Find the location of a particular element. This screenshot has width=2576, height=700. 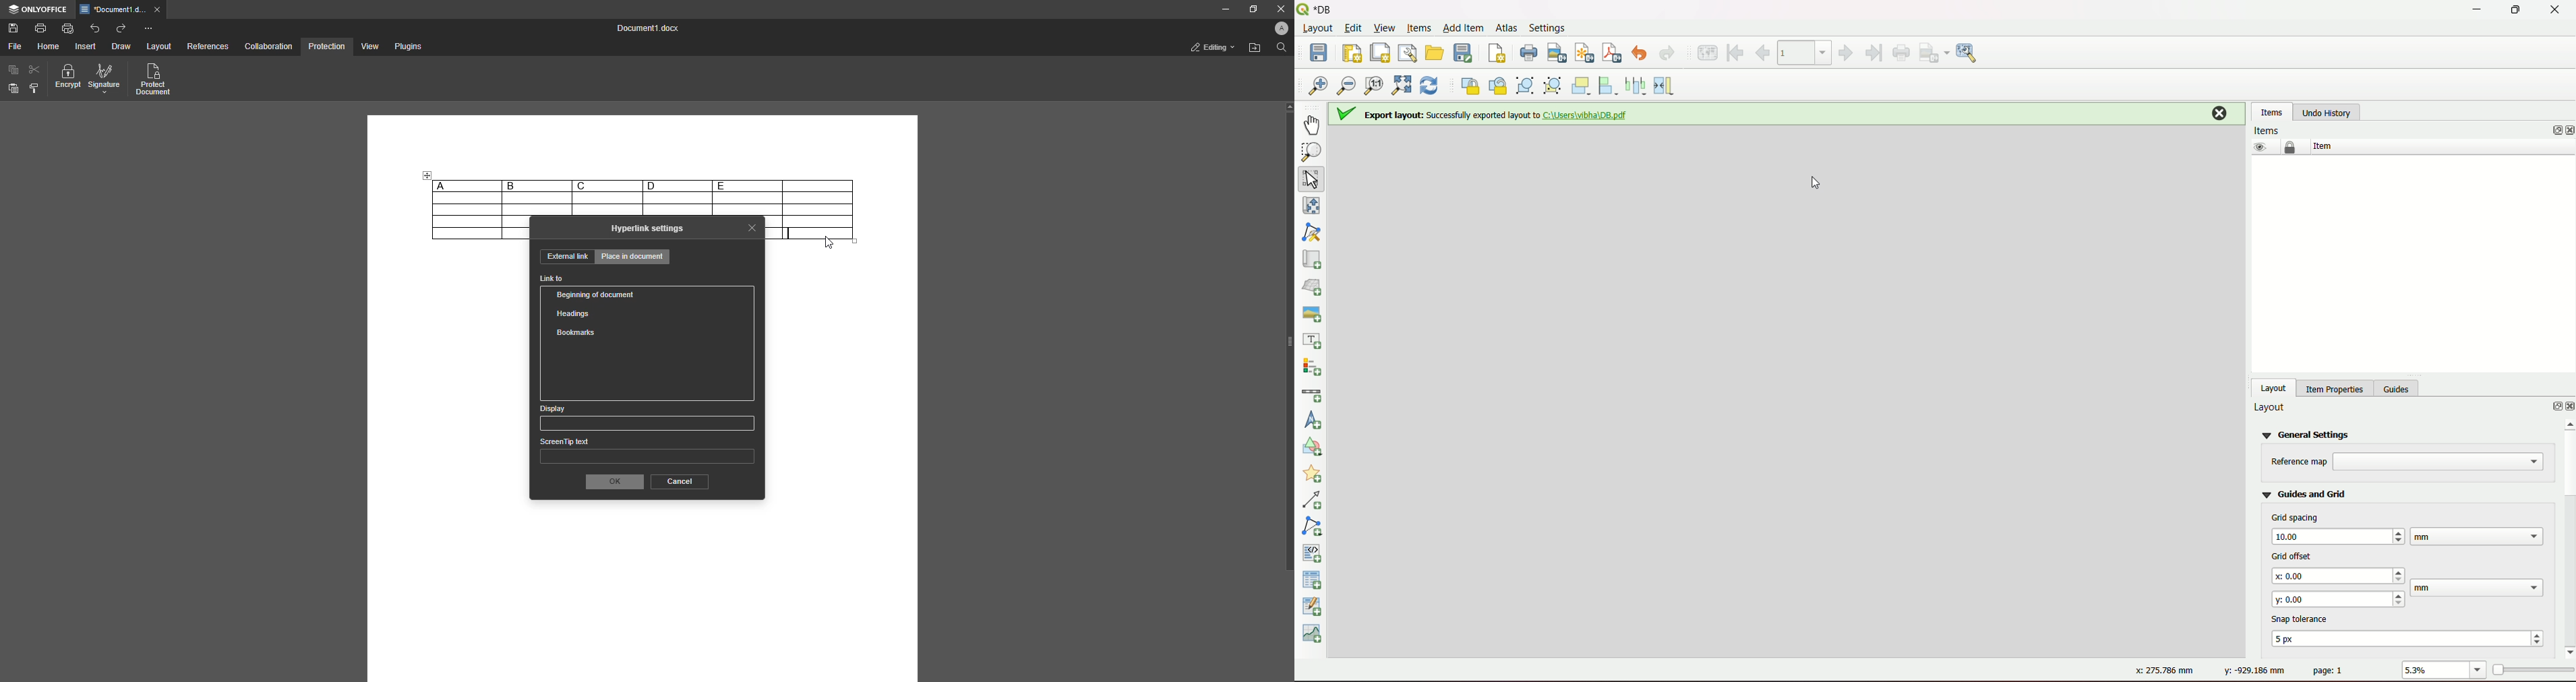

guides and grid is located at coordinates (2304, 493).